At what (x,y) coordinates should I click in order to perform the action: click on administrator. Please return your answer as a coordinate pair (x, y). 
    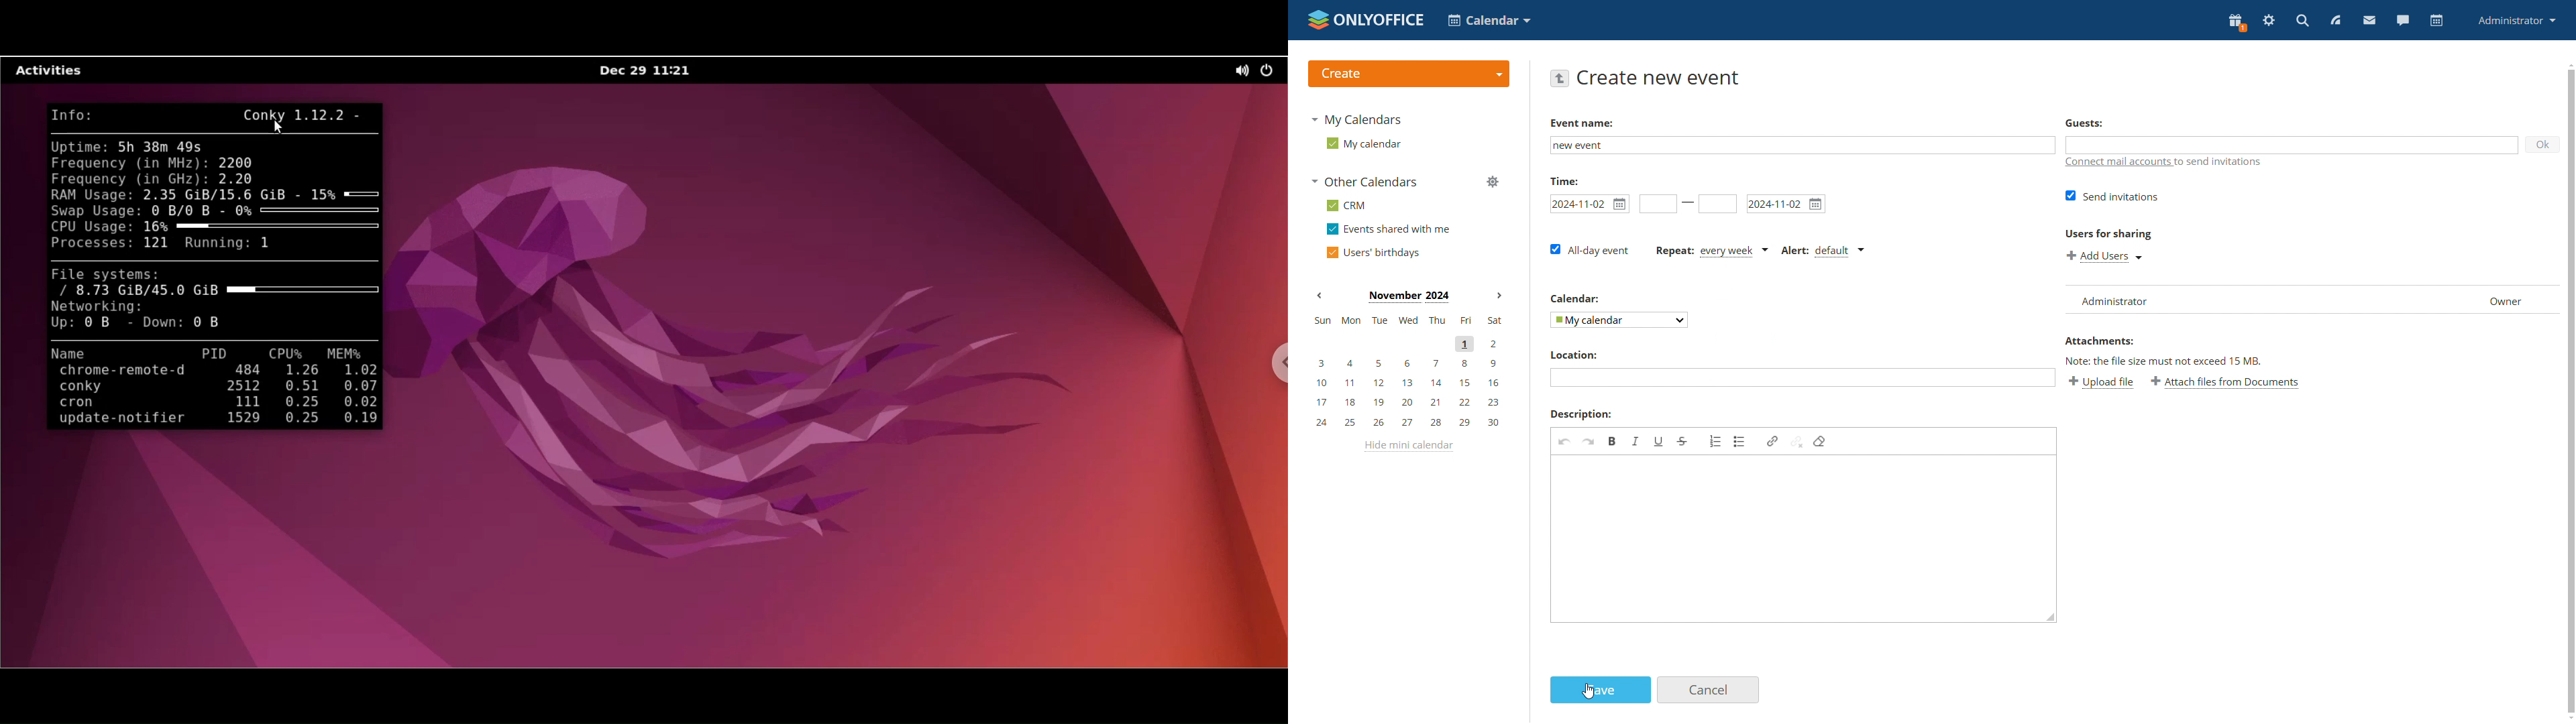
    Looking at the image, I should click on (2518, 19).